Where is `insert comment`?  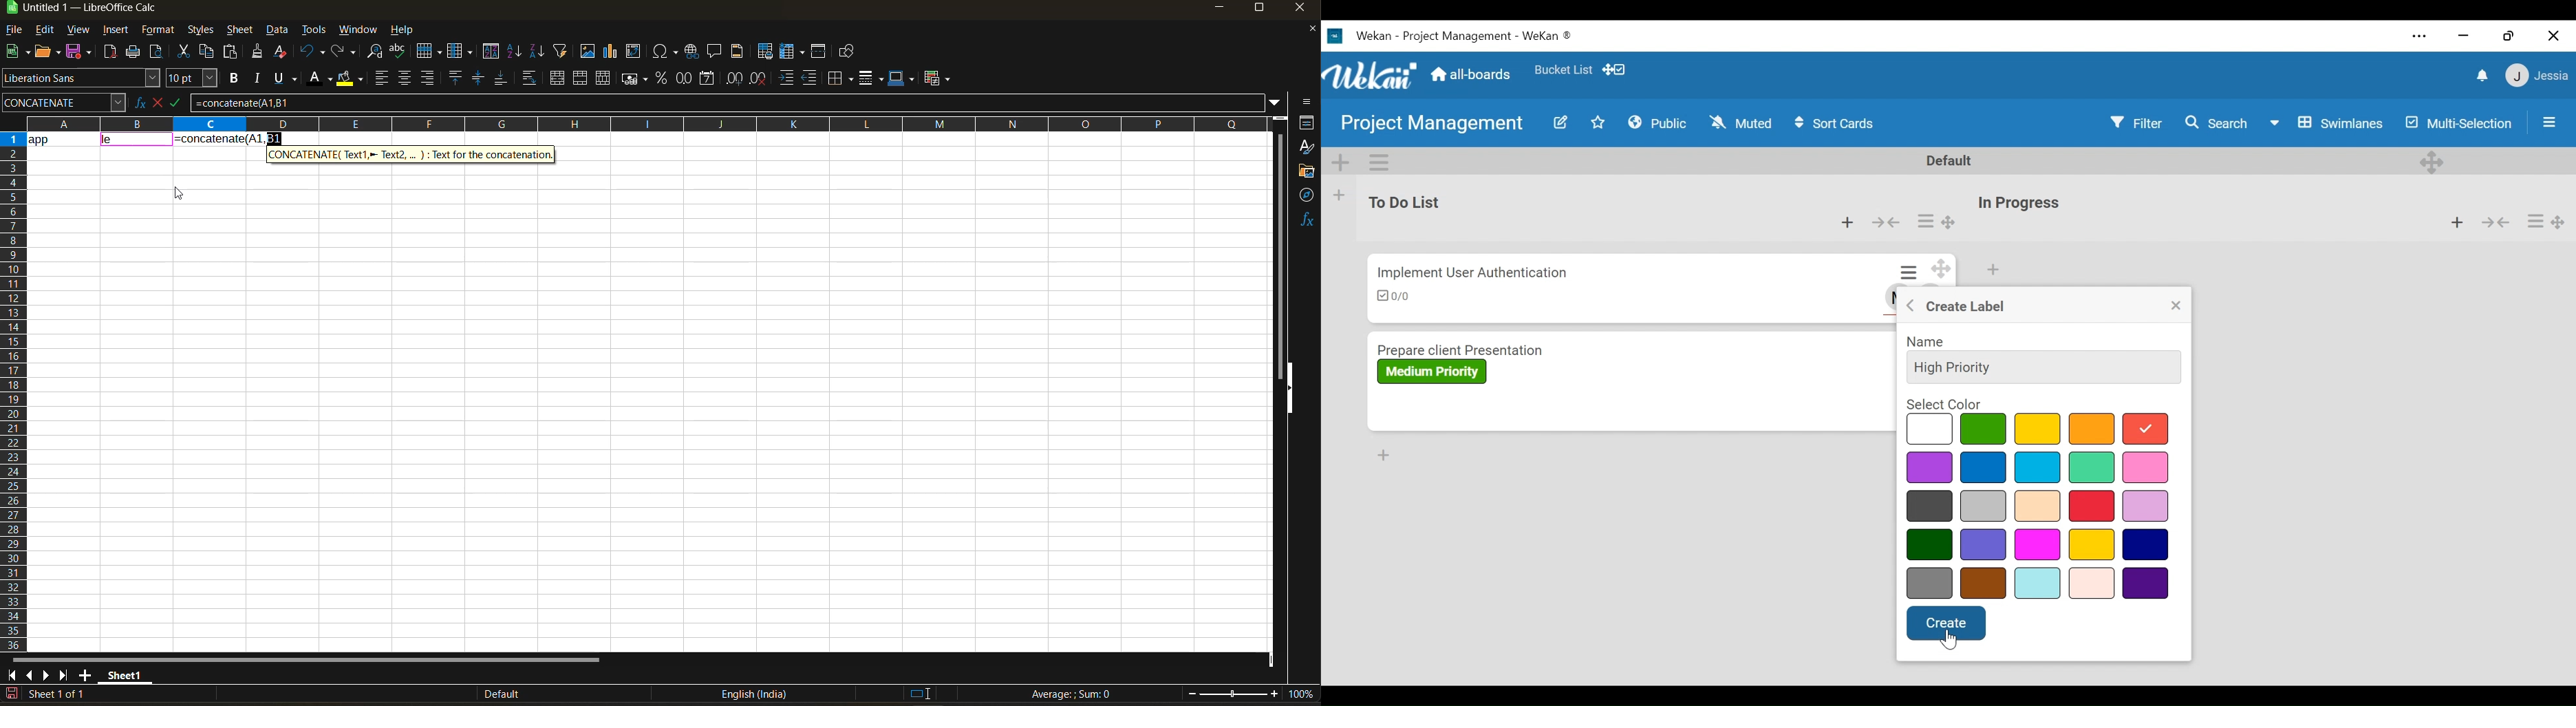
insert comment is located at coordinates (715, 52).